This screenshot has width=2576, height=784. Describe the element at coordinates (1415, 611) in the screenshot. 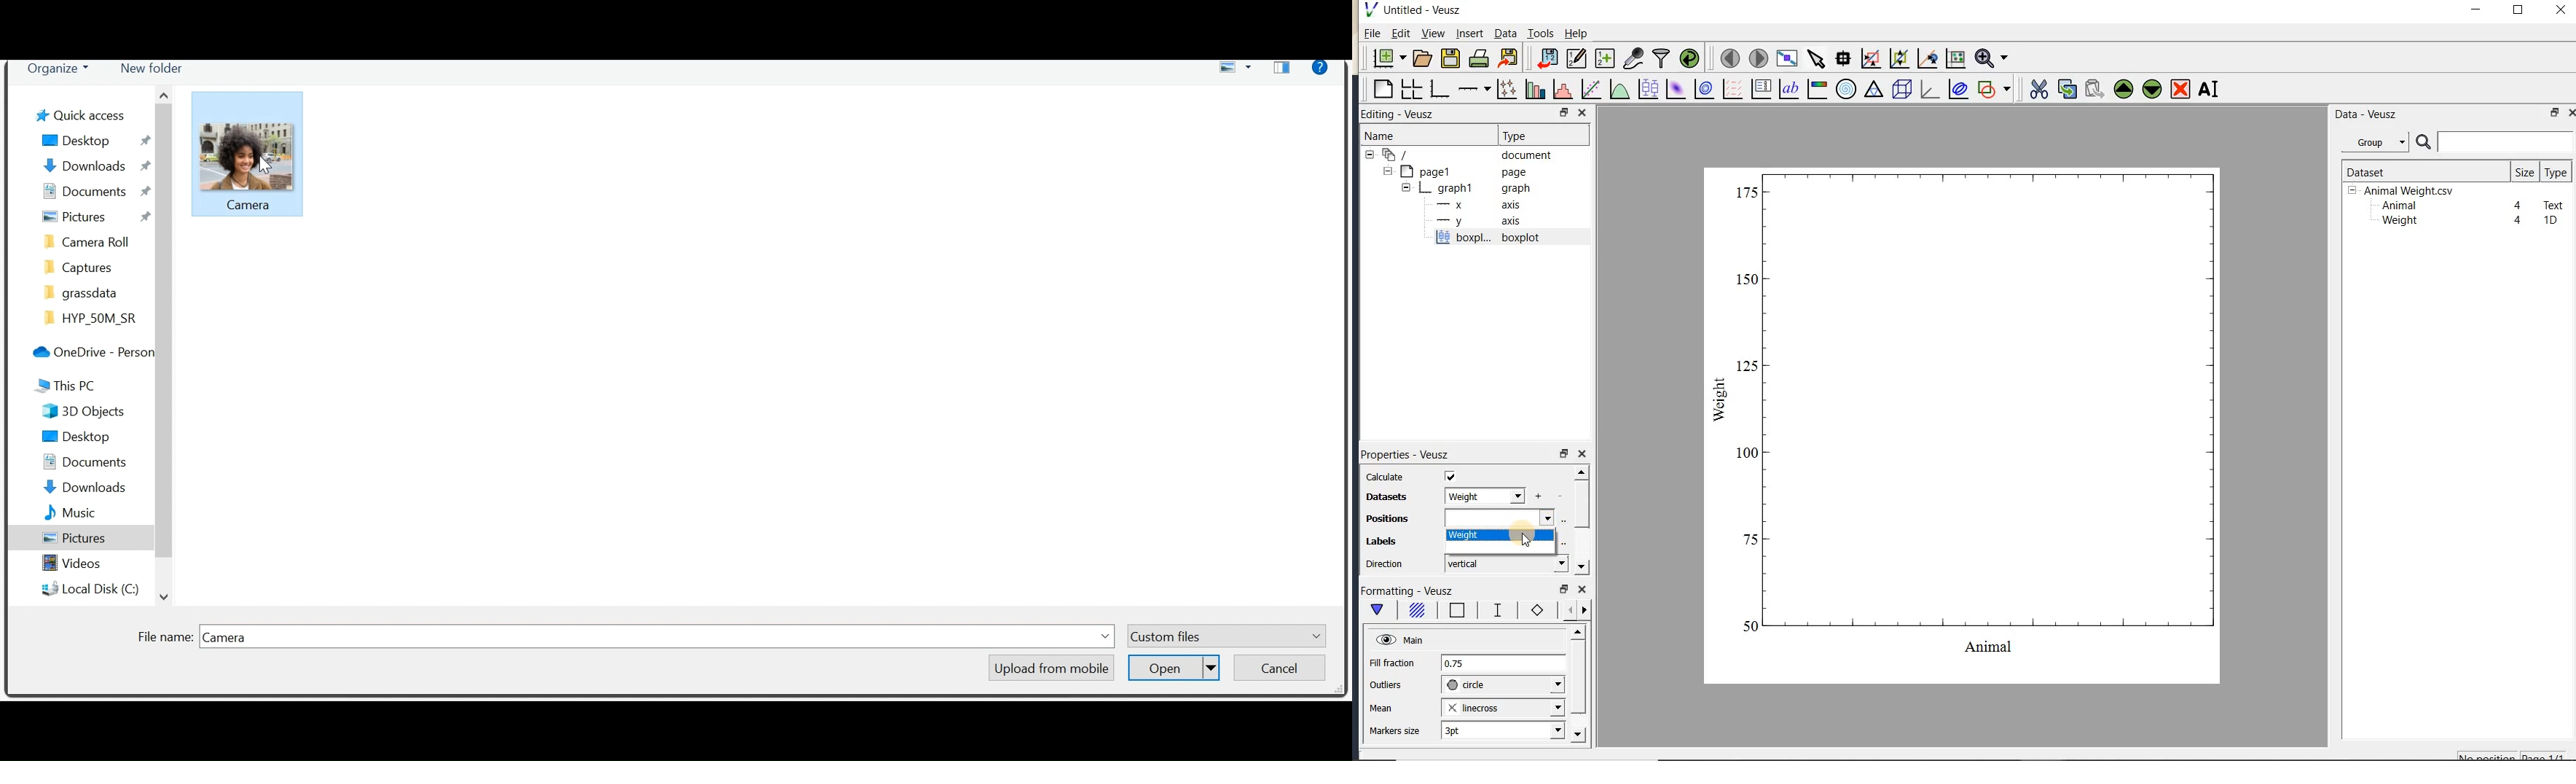

I see `box fill` at that location.